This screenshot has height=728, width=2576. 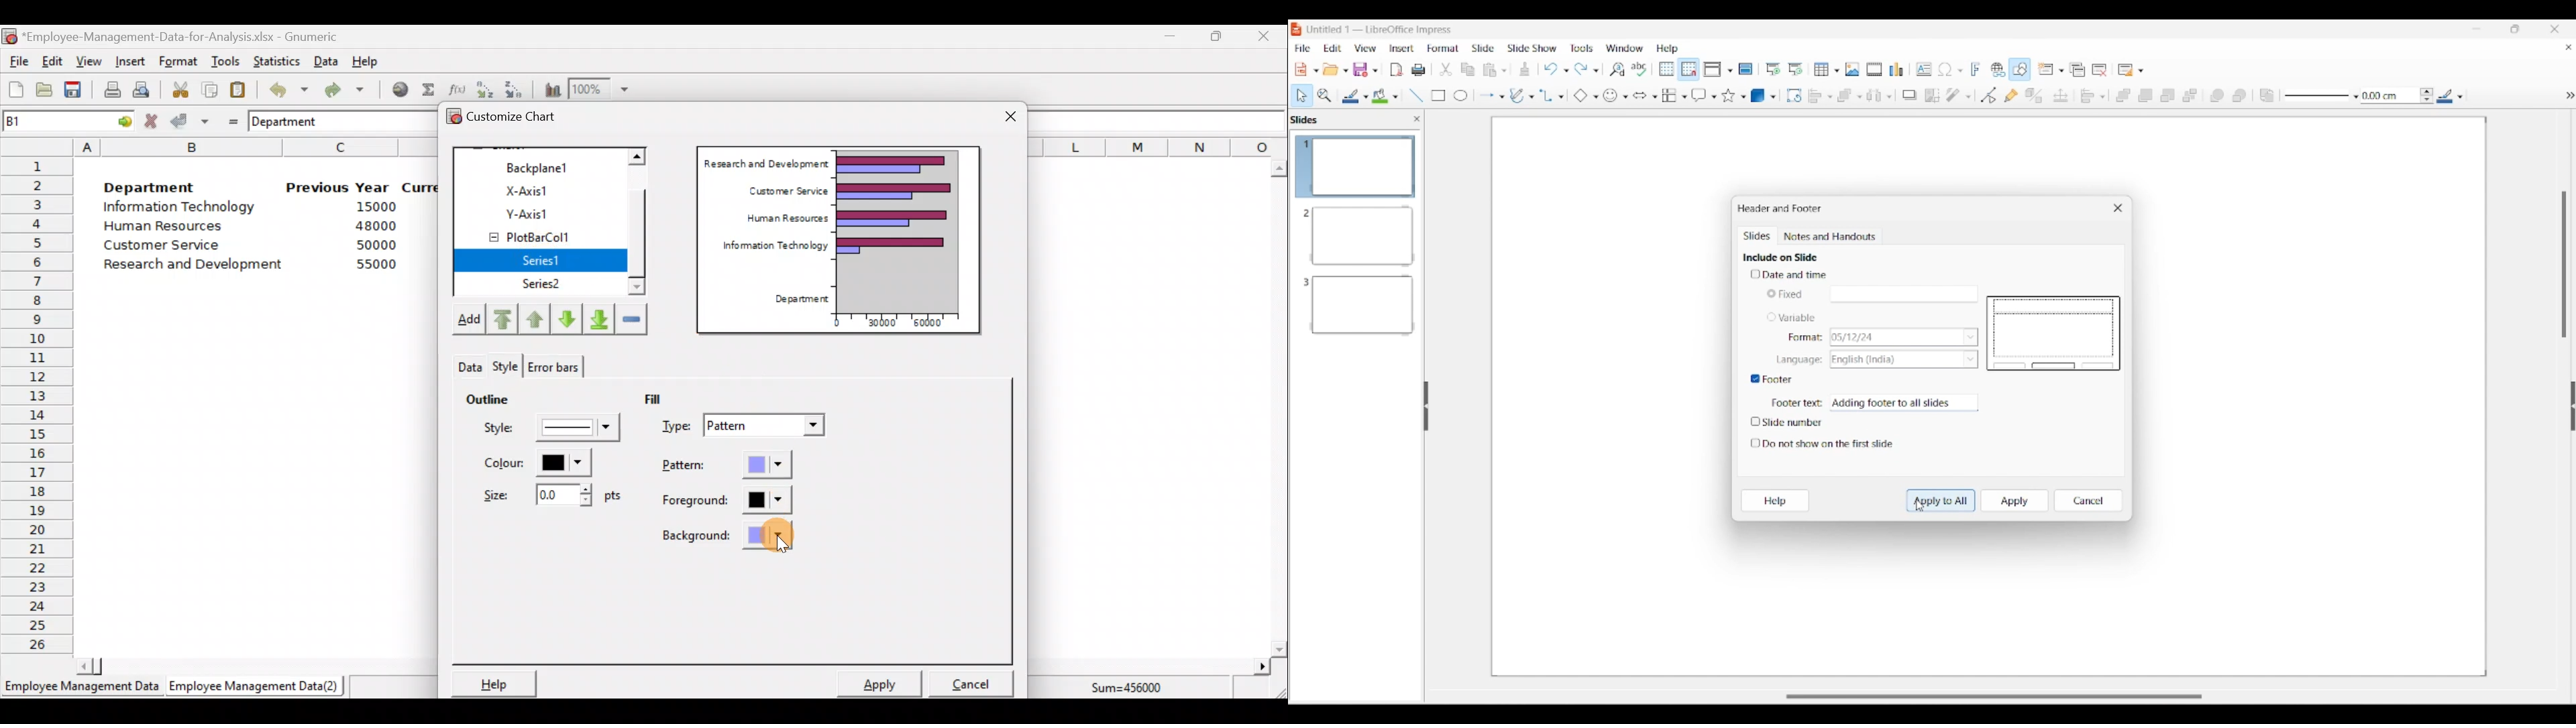 I want to click on New slide options, so click(x=2051, y=69).